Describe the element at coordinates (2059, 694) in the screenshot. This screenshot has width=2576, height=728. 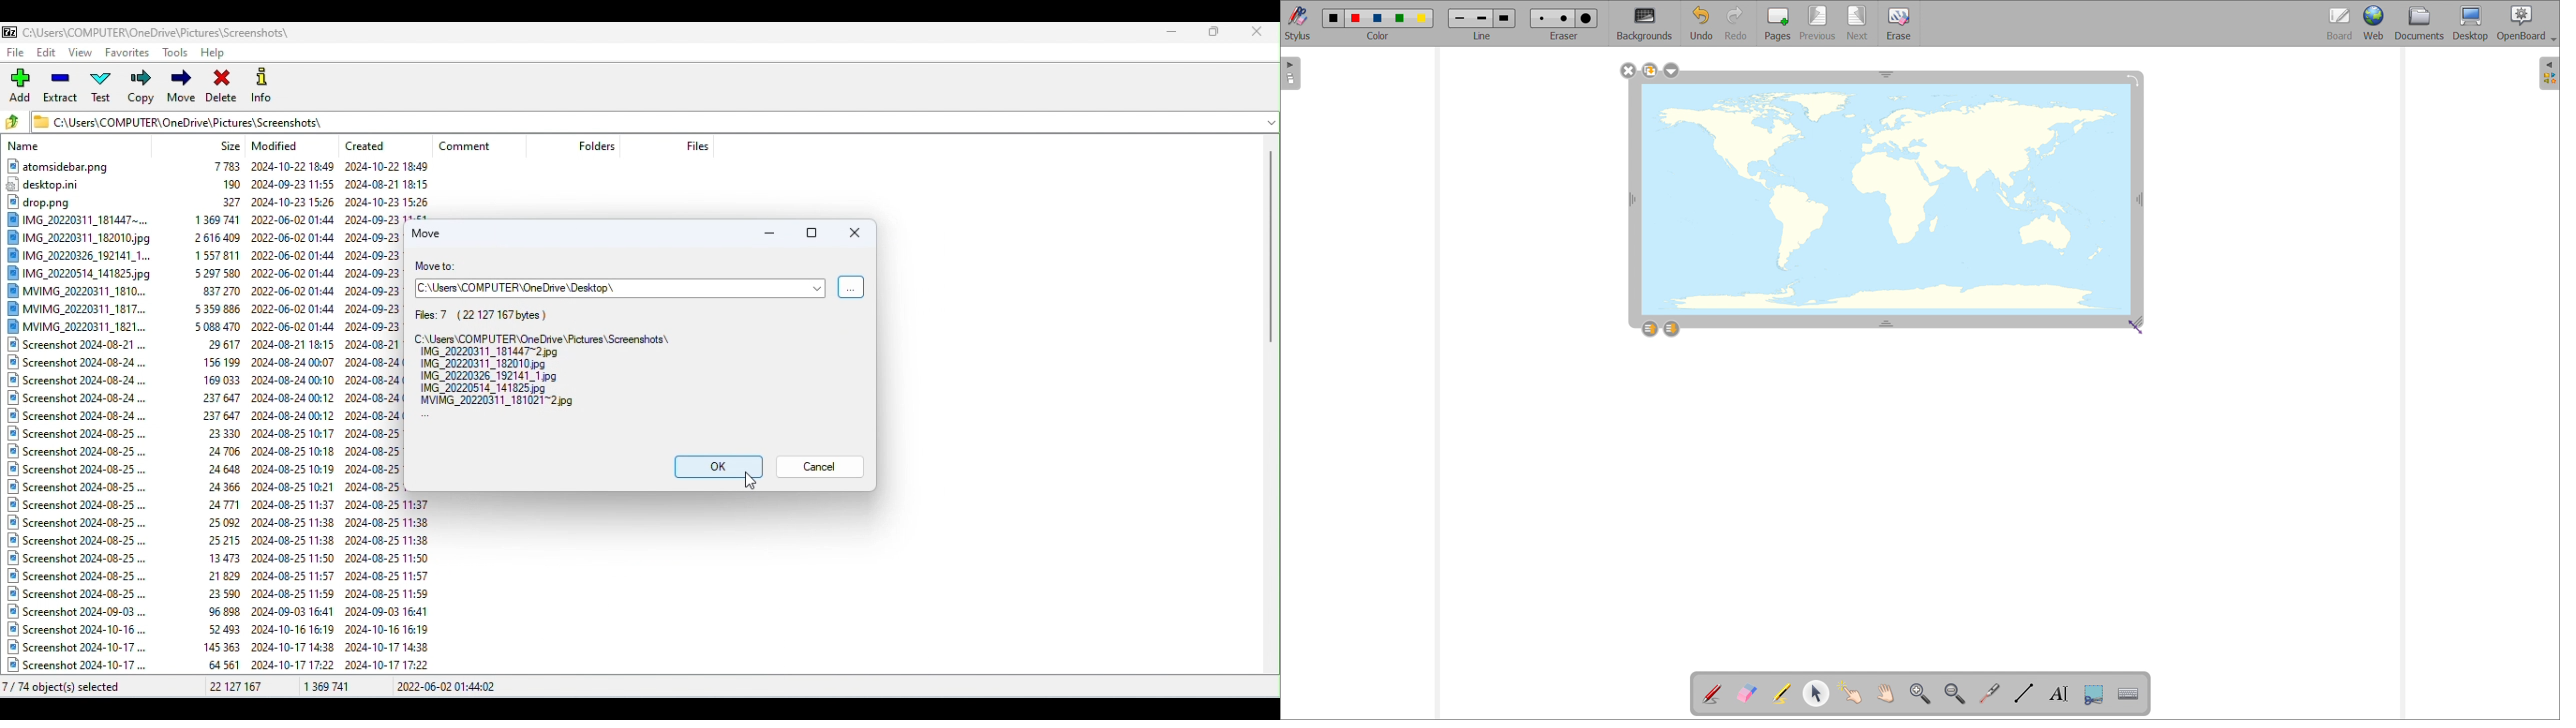
I see `write text` at that location.